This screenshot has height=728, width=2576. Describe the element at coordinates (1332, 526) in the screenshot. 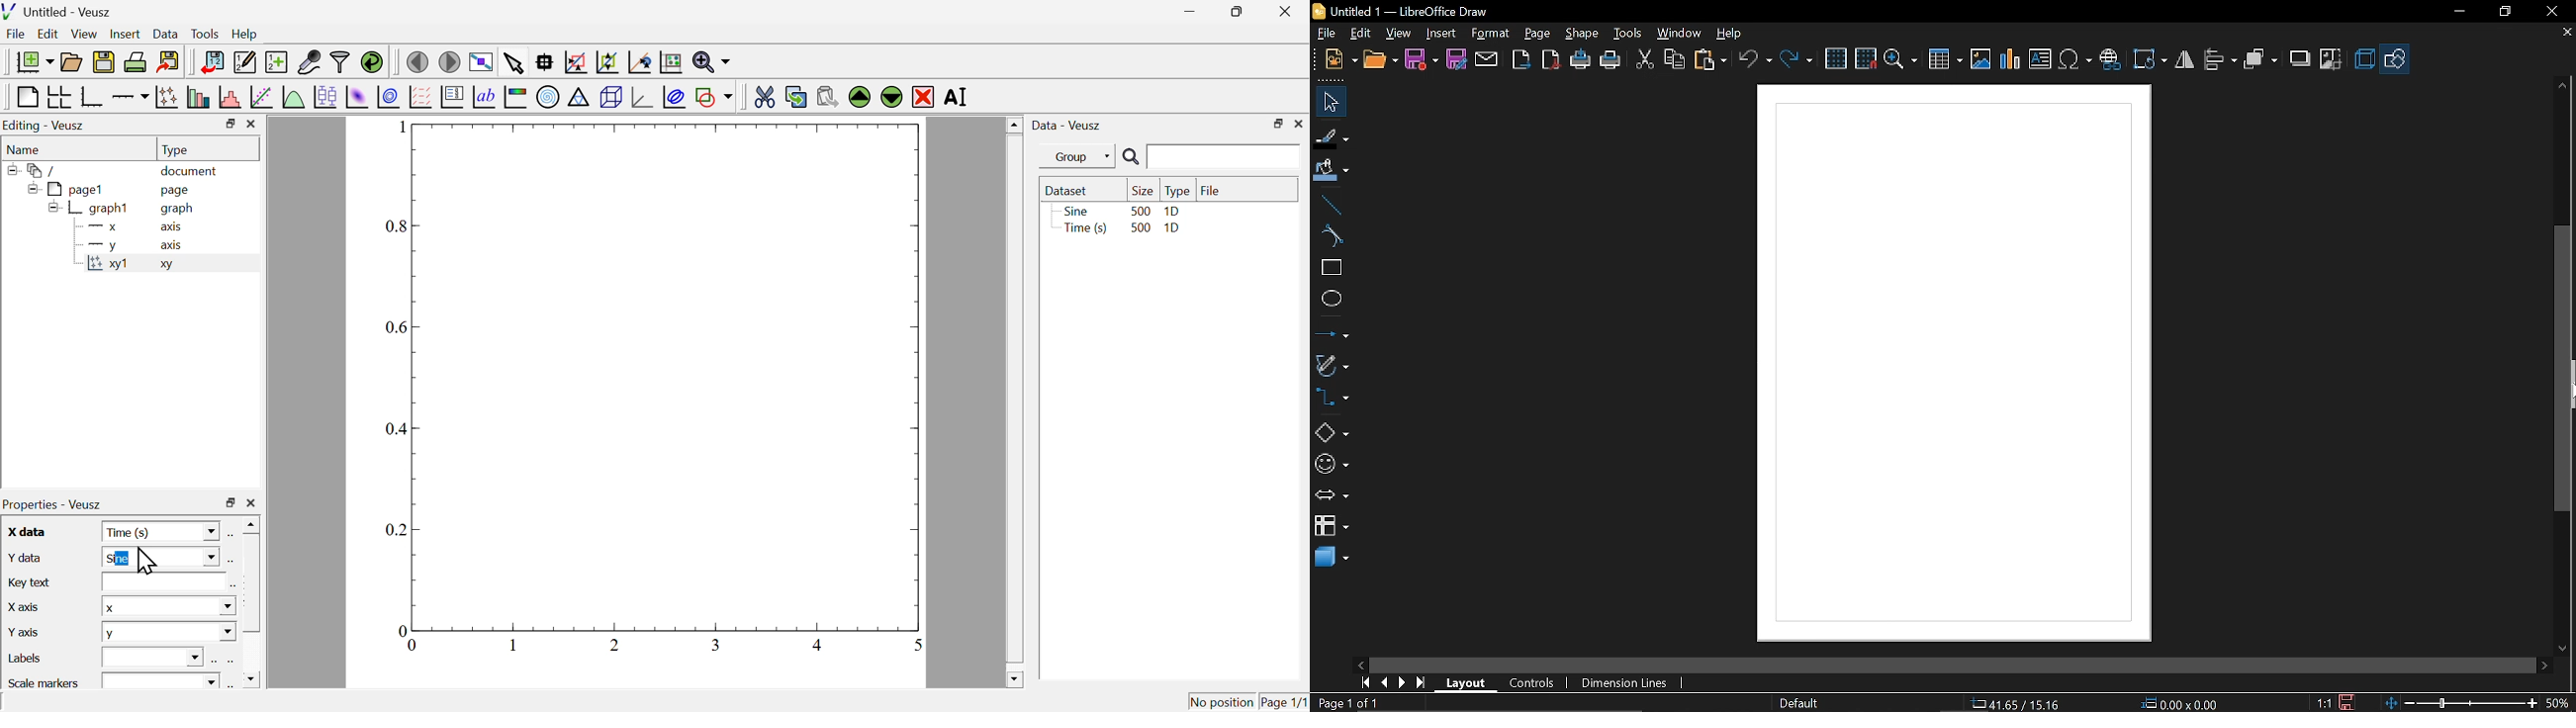

I see `flowchart` at that location.